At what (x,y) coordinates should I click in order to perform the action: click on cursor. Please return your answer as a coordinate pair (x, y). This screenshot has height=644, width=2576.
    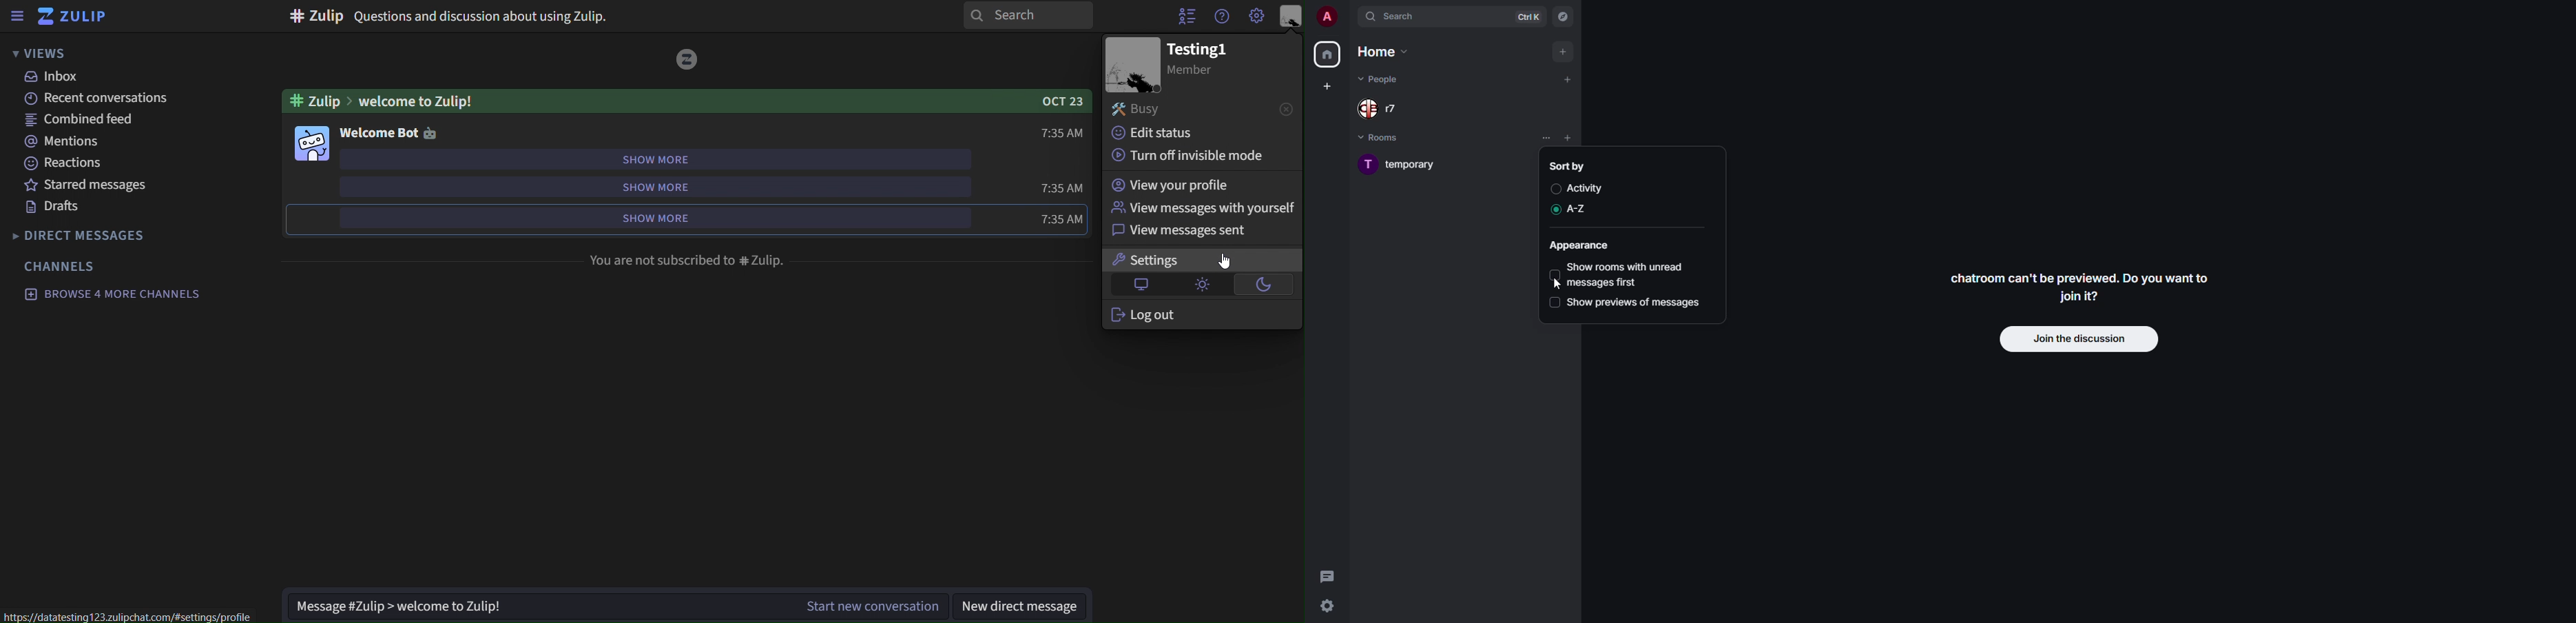
    Looking at the image, I should click on (1548, 286).